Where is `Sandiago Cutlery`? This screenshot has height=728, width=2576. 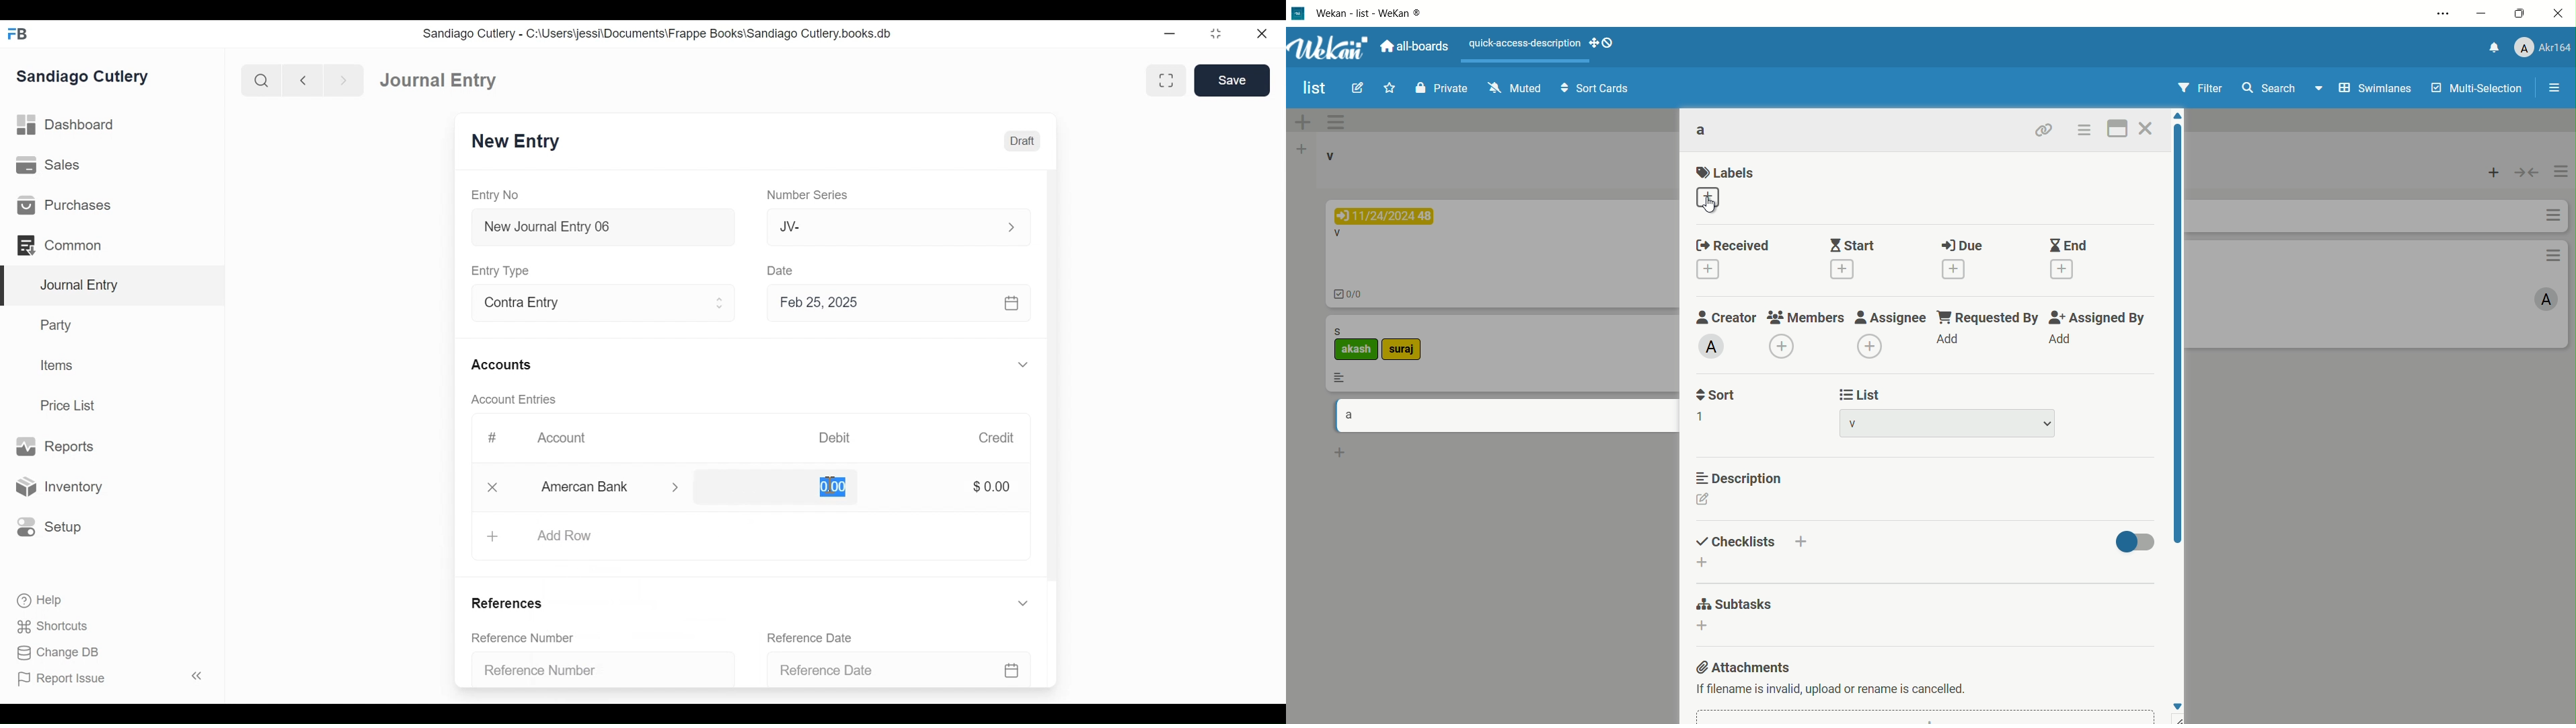 Sandiago Cutlery is located at coordinates (84, 77).